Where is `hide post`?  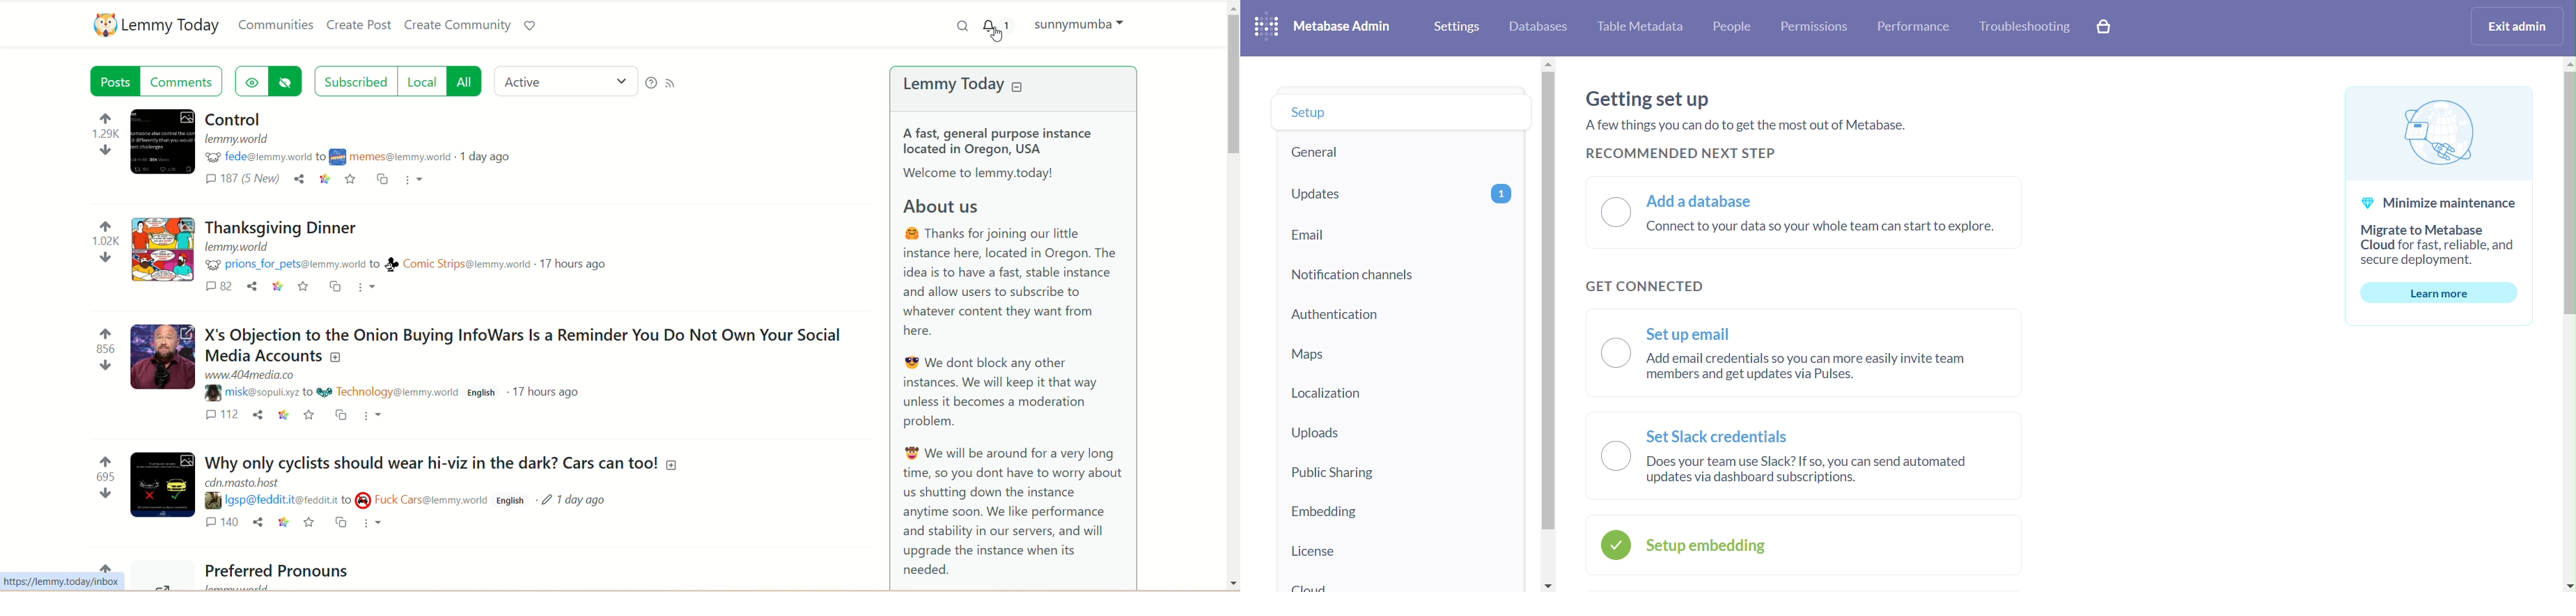
hide post is located at coordinates (288, 83).